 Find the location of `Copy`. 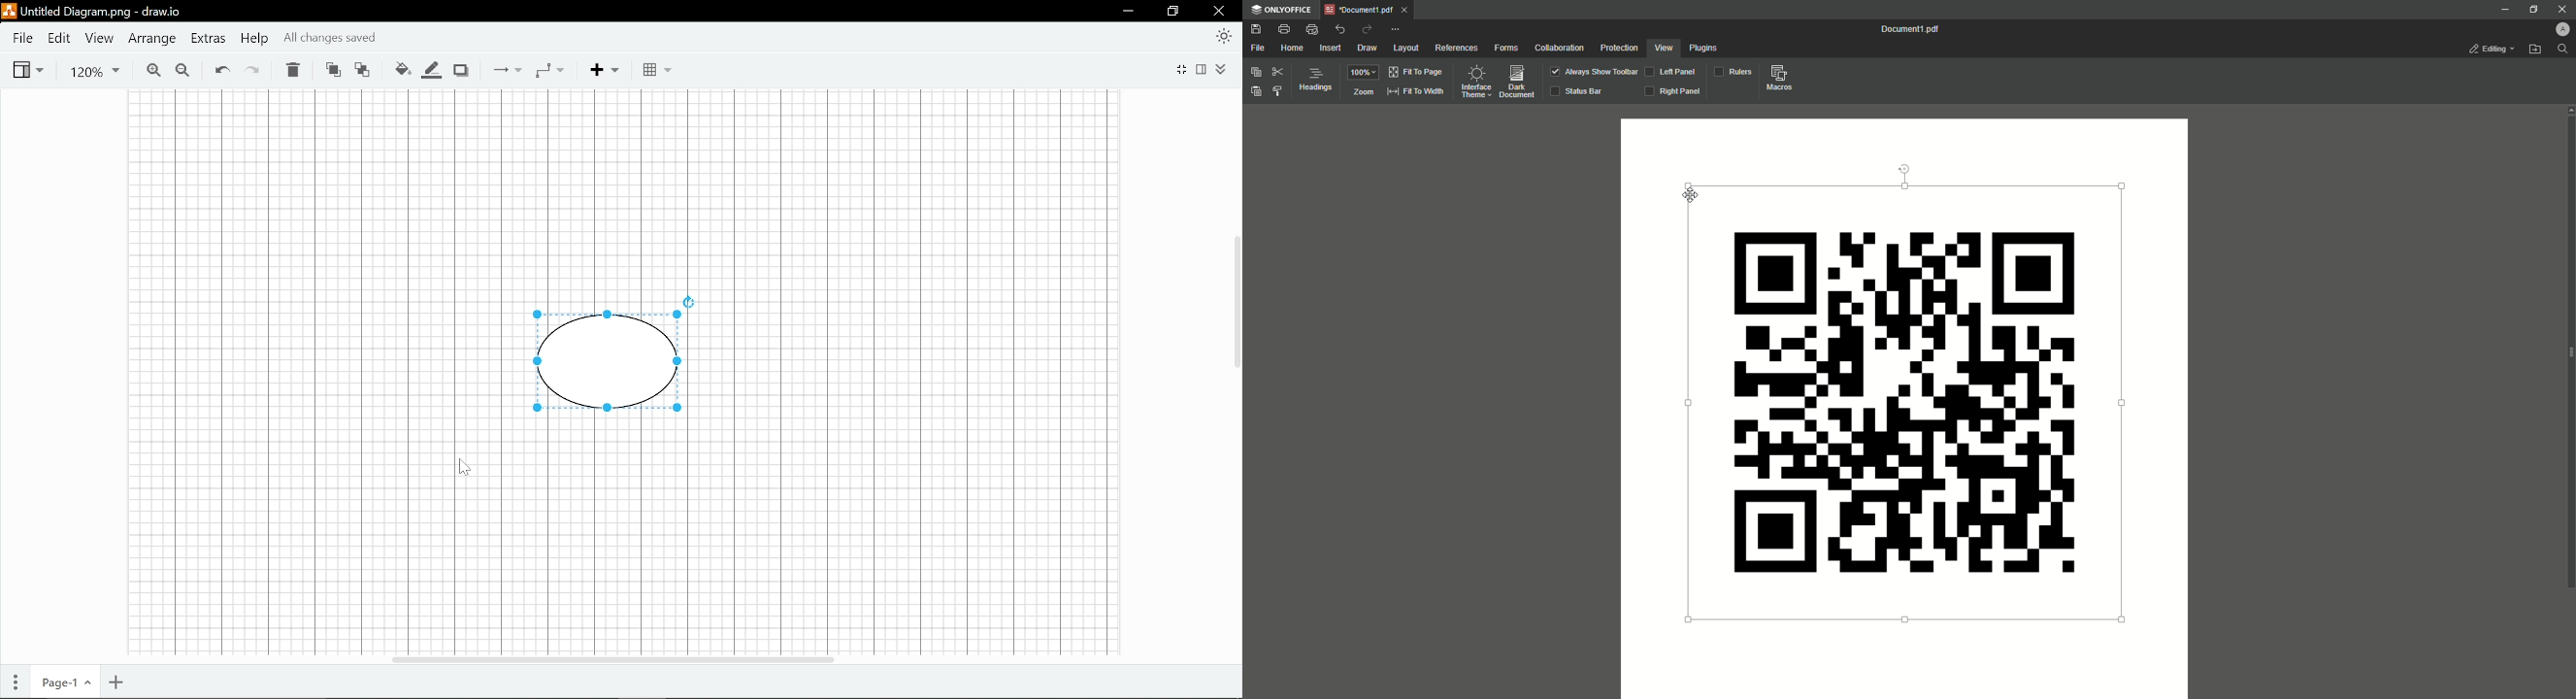

Copy is located at coordinates (1254, 72).